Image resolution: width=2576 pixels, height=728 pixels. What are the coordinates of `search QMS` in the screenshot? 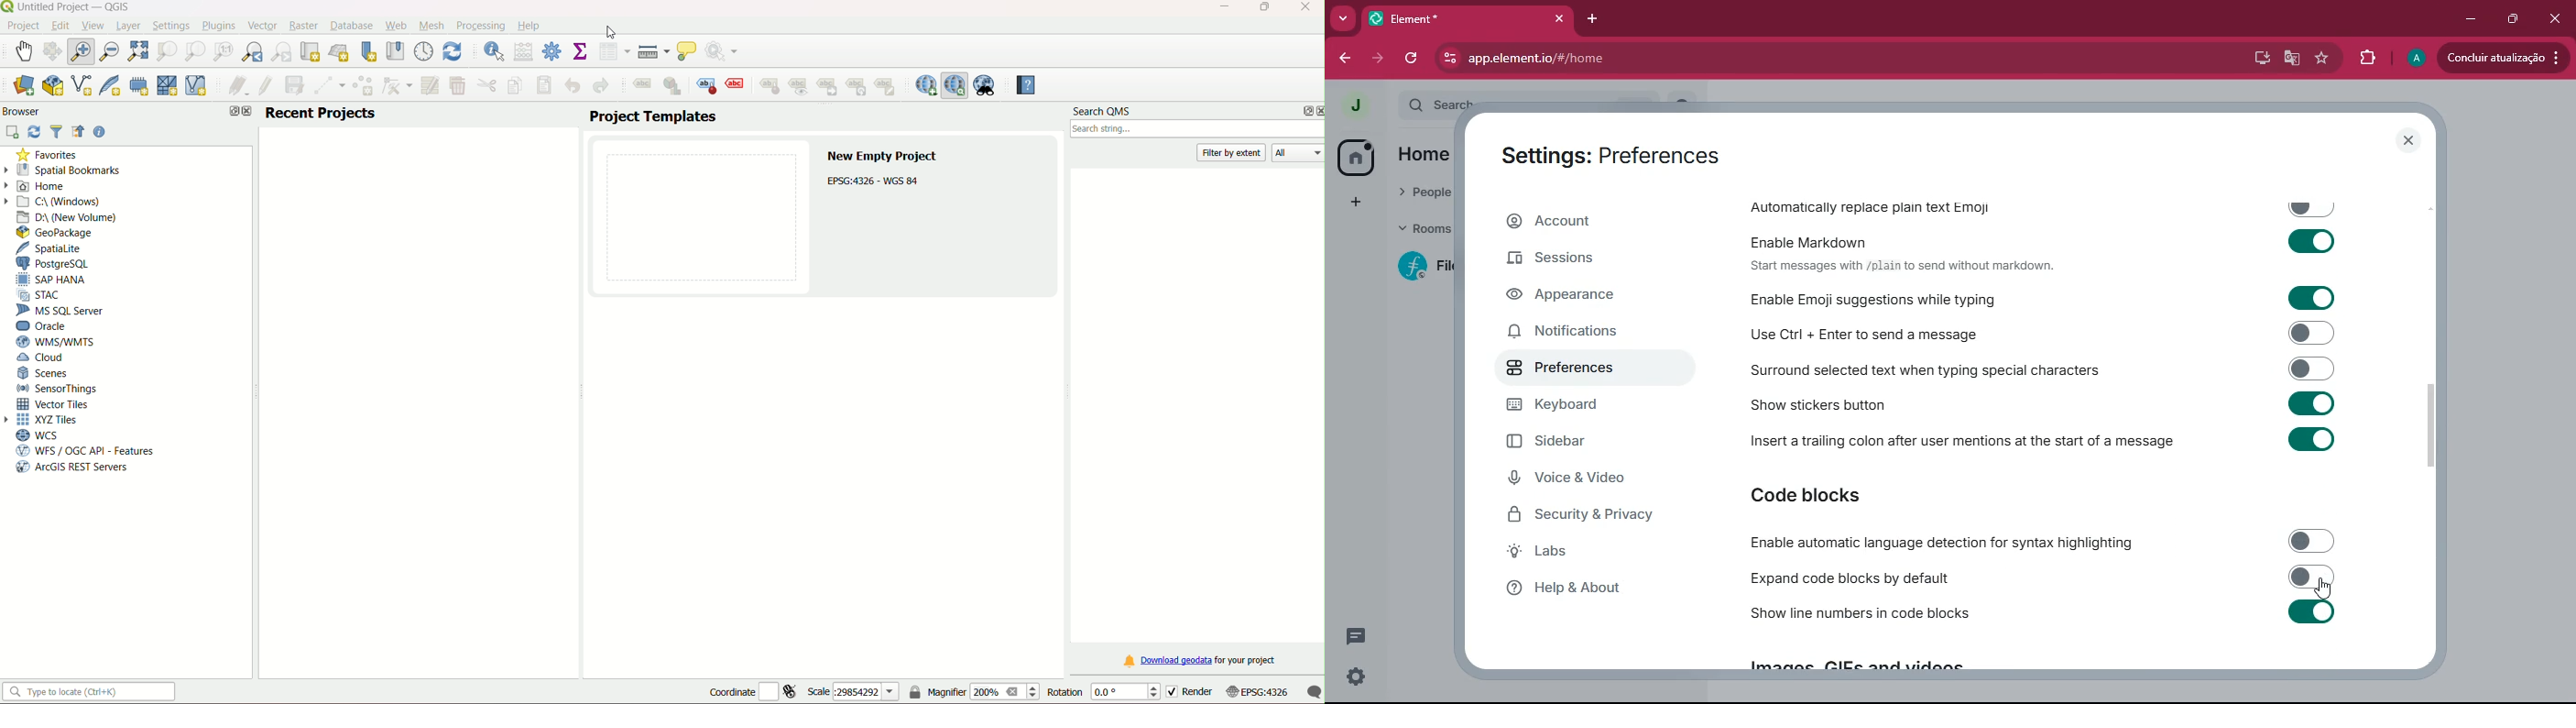 It's located at (1103, 112).